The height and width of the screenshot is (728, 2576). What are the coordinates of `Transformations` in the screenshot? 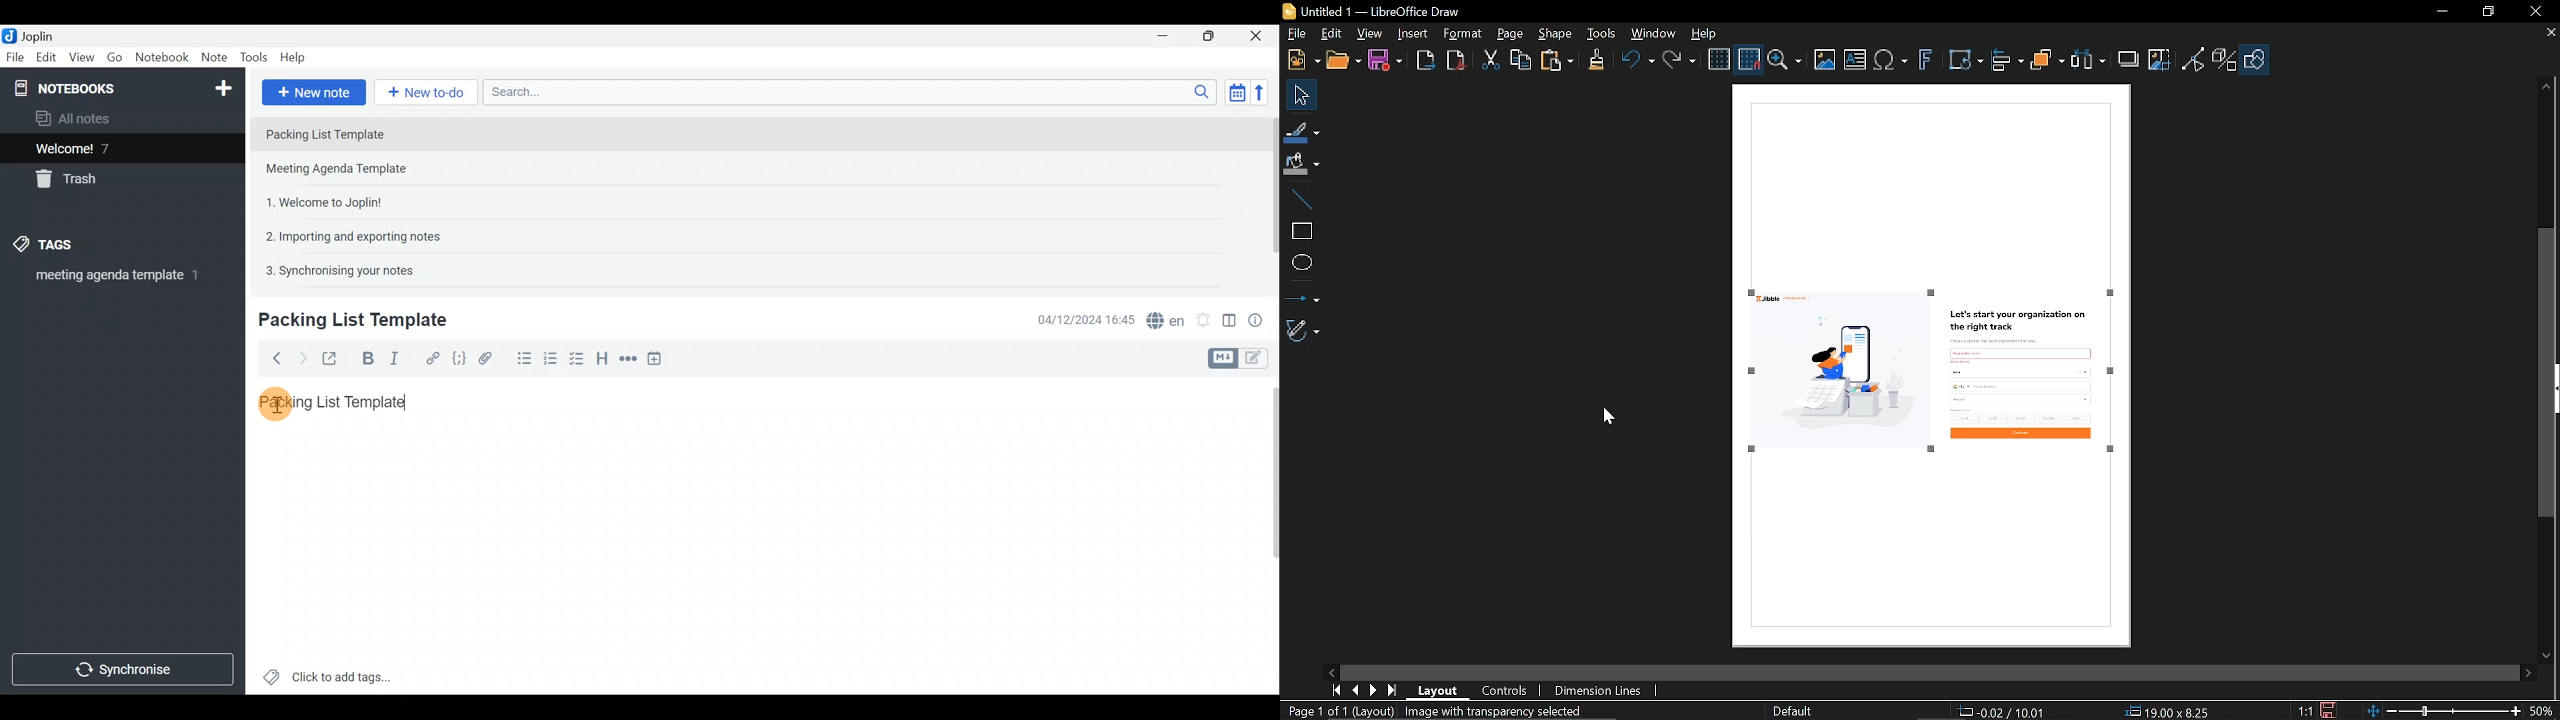 It's located at (1967, 62).